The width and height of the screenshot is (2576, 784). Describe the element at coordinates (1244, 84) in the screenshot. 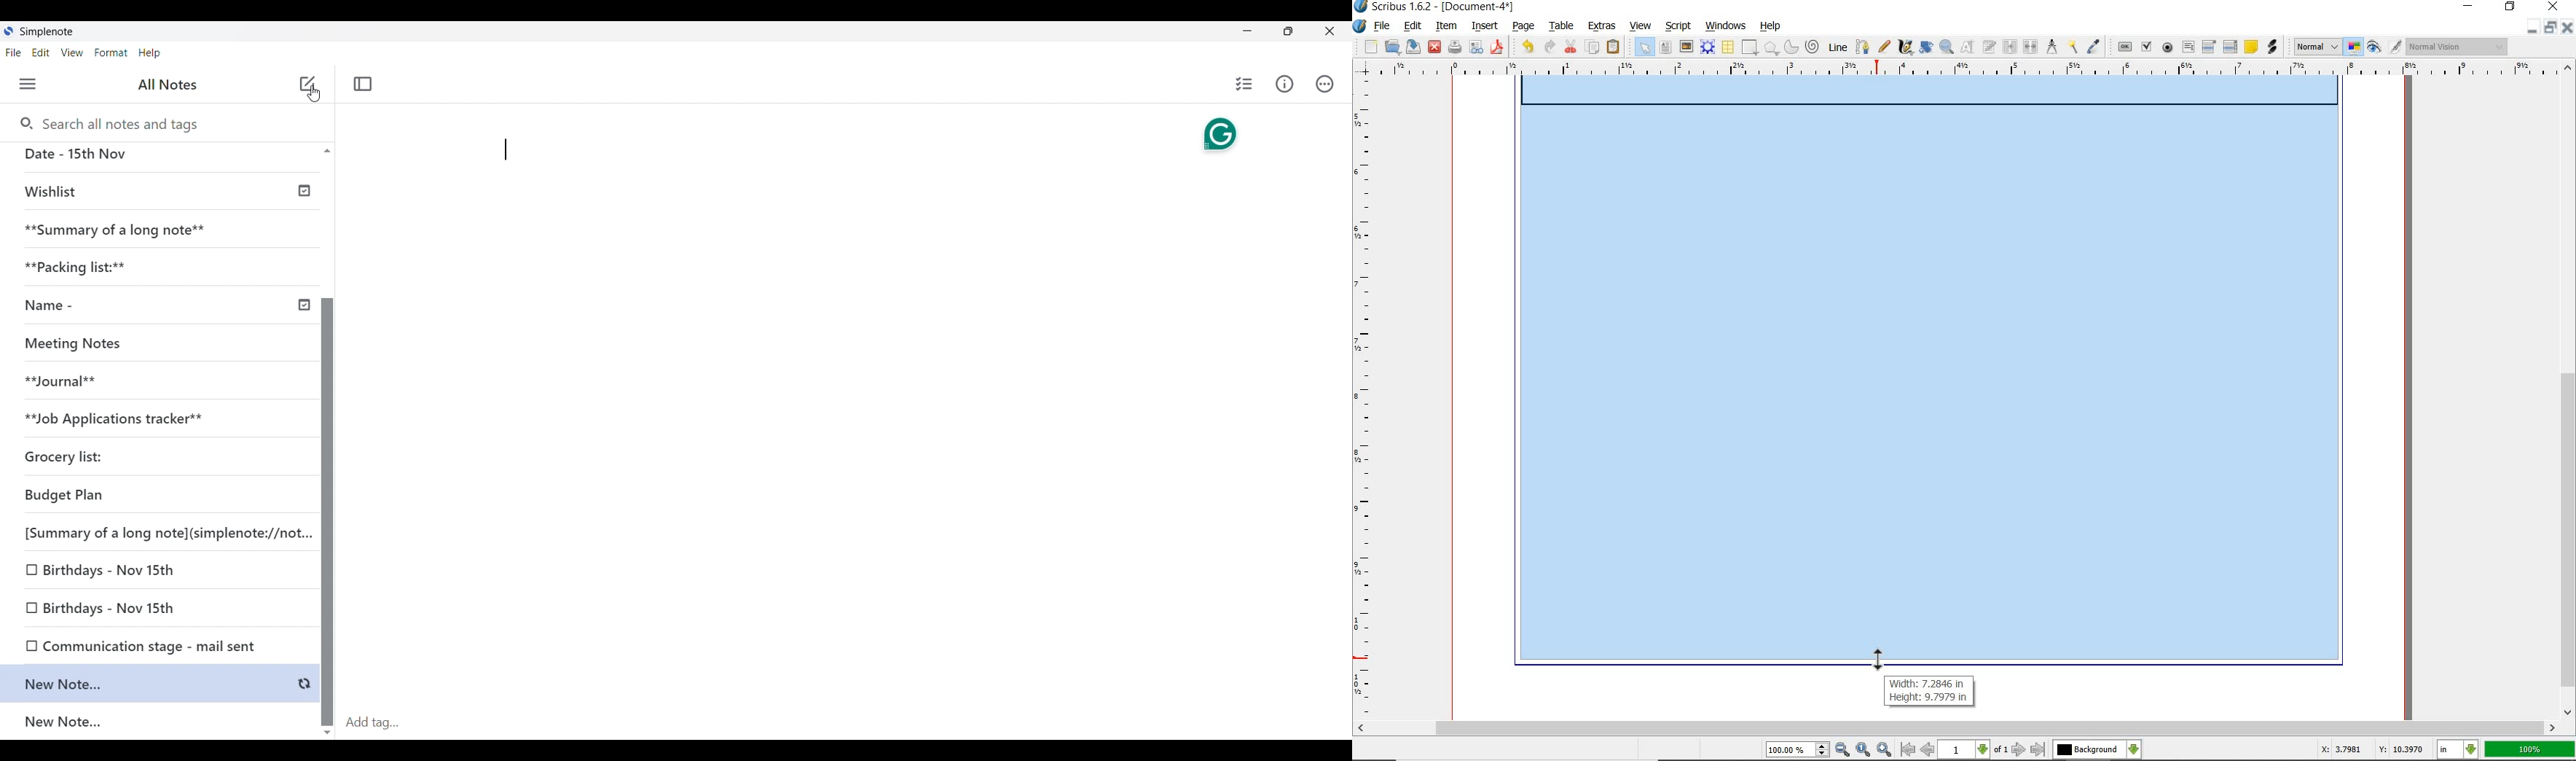

I see `Insert checklist` at that location.